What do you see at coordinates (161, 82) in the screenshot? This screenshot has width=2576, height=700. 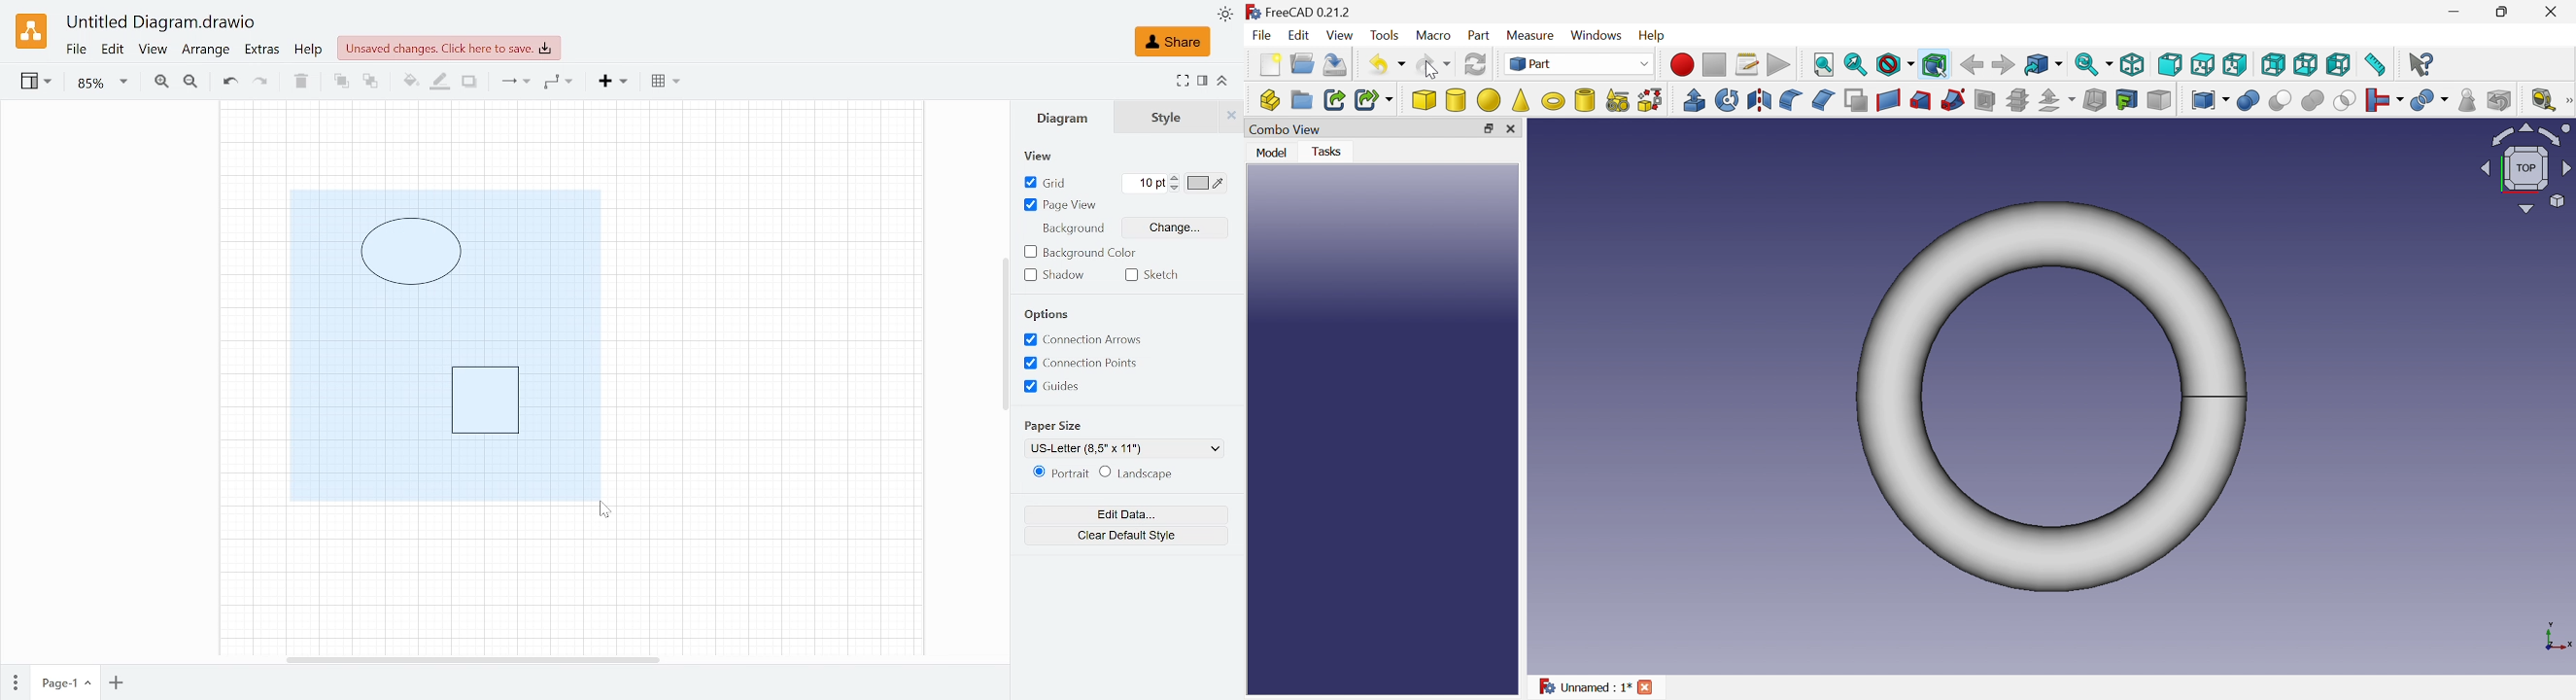 I see `Zoom in` at bounding box center [161, 82].